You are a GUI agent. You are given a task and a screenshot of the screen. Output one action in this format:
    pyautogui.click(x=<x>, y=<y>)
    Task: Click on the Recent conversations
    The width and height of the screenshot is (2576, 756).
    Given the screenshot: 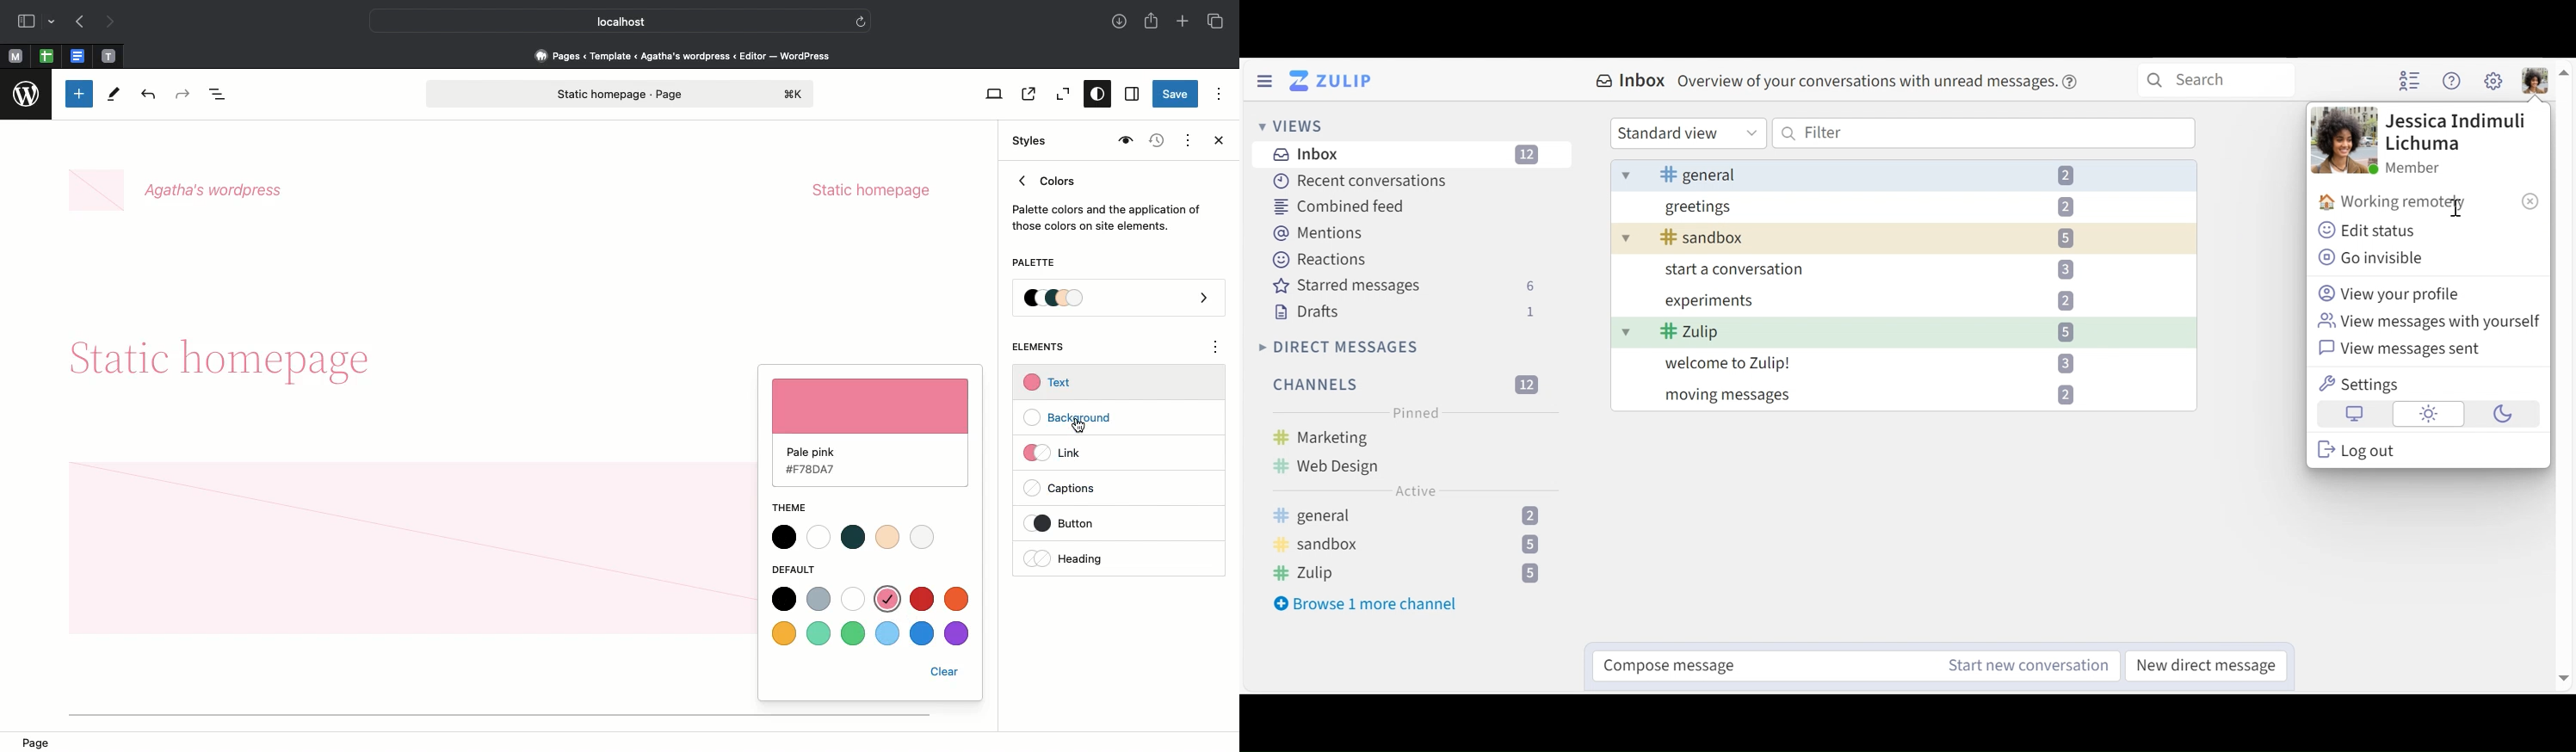 What is the action you would take?
    pyautogui.click(x=1356, y=180)
    